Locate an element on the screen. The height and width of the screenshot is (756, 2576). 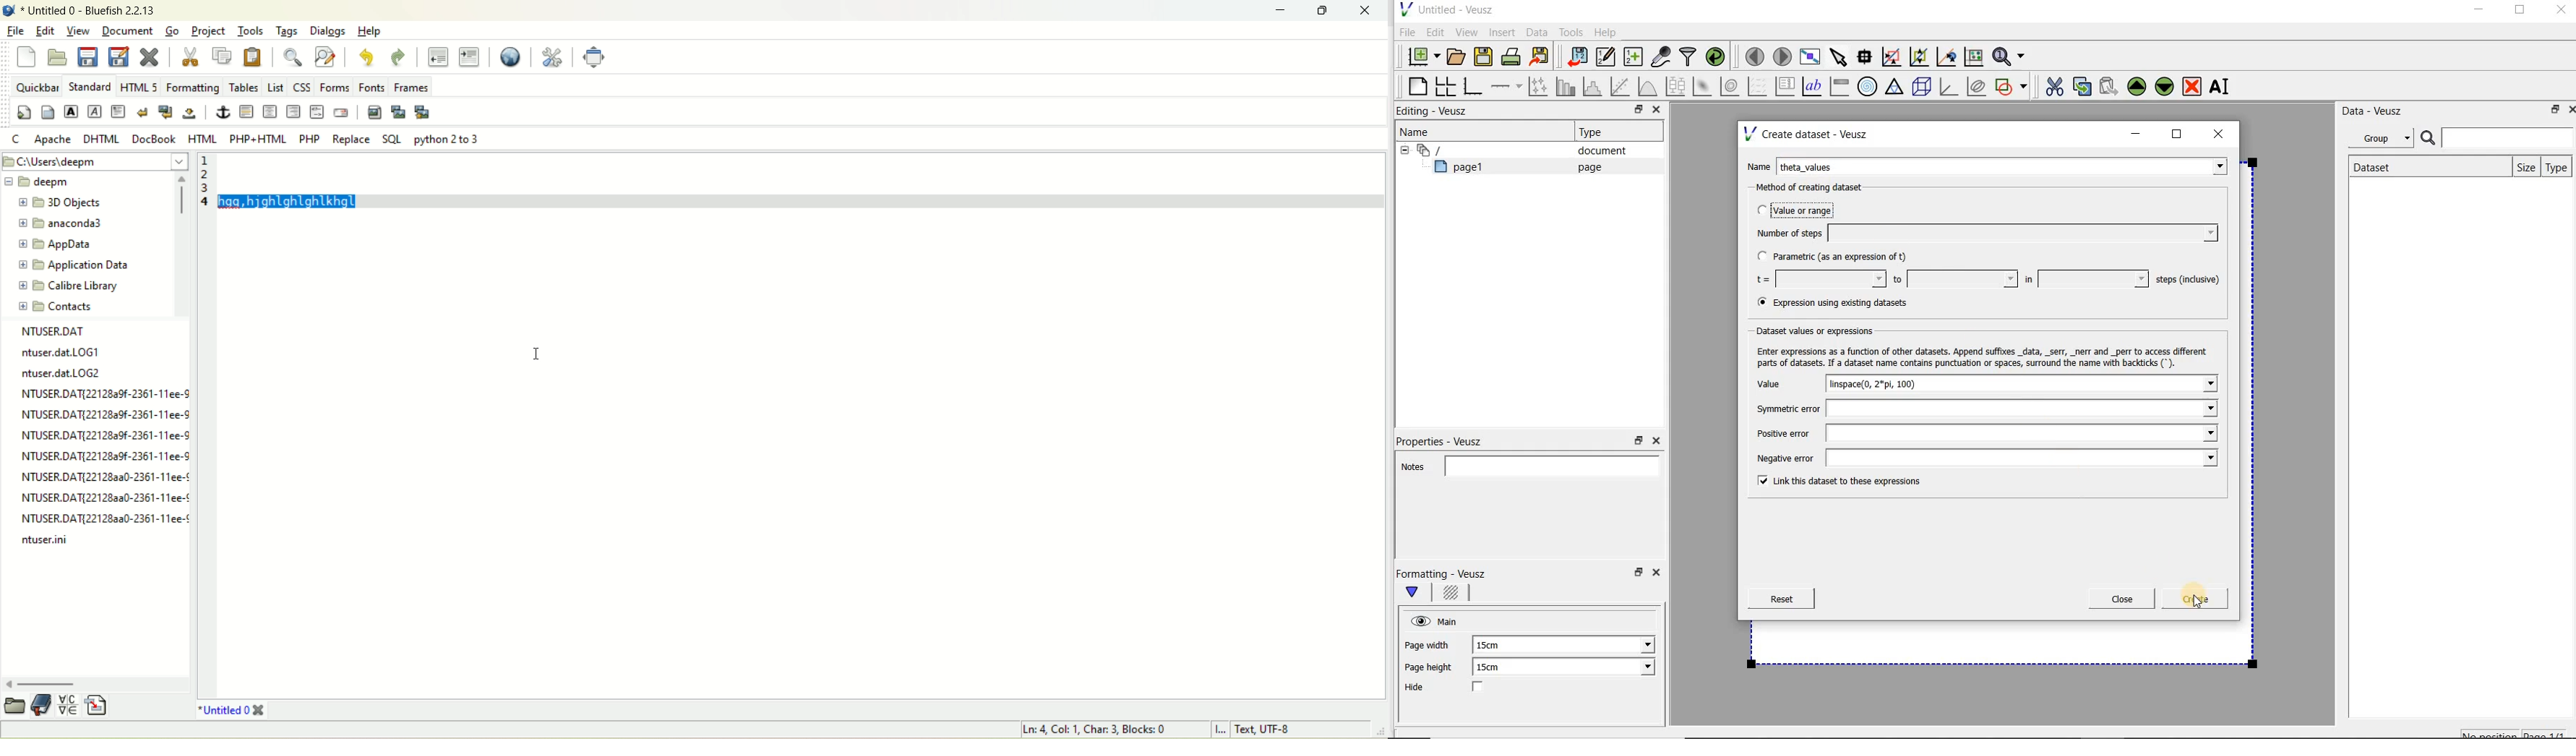
scroll bar is located at coordinates (95, 683).